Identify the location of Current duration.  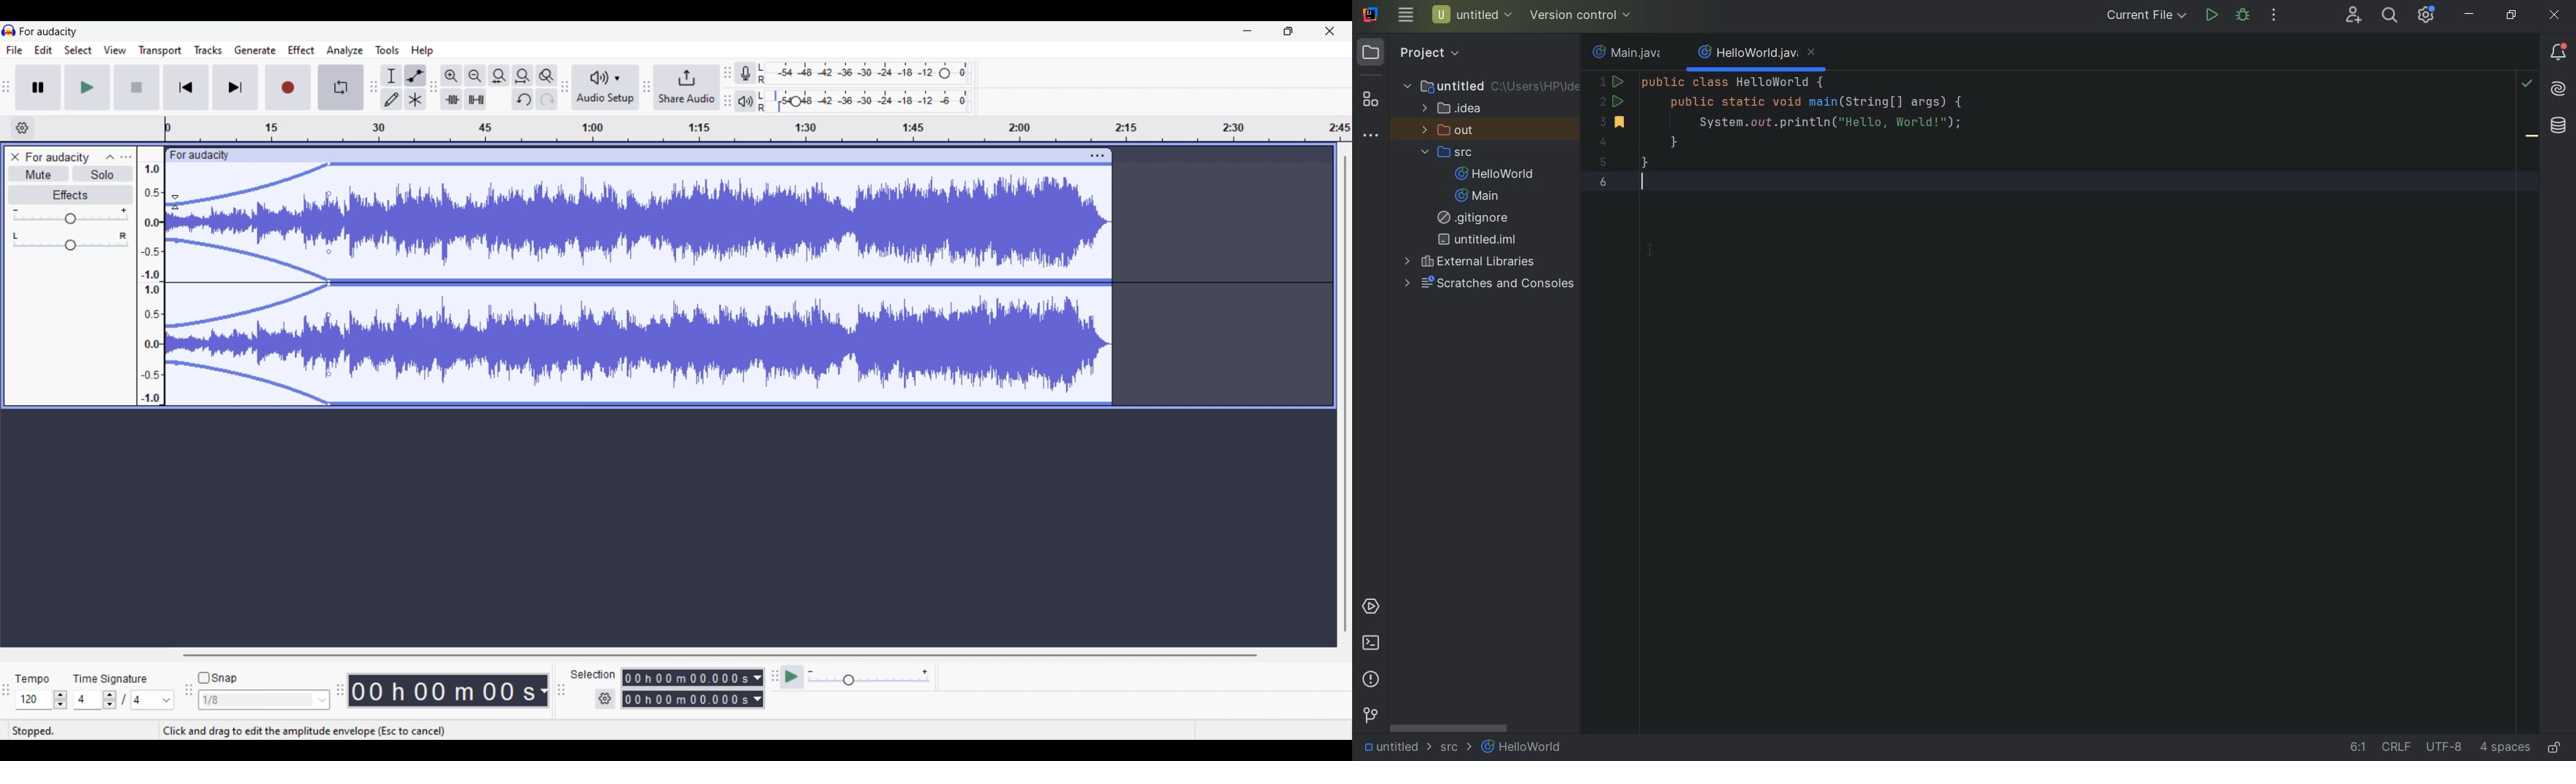
(442, 691).